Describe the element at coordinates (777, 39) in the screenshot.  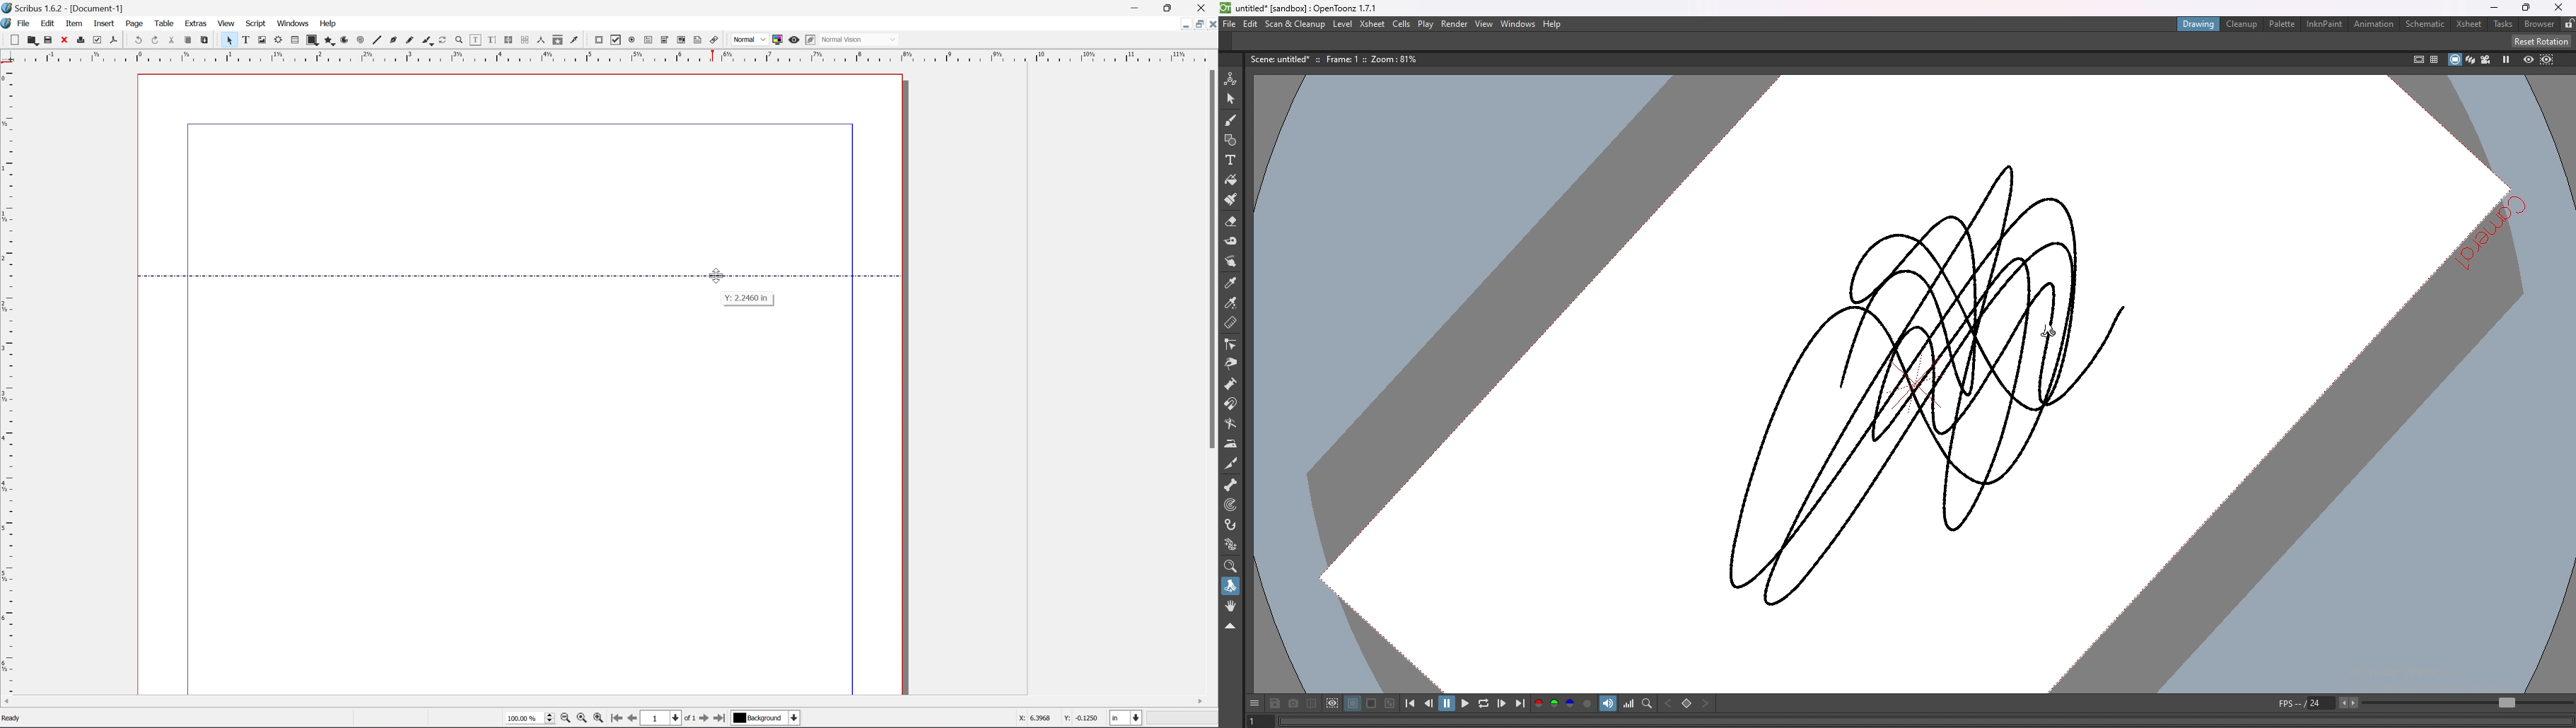
I see `toggle color management system` at that location.